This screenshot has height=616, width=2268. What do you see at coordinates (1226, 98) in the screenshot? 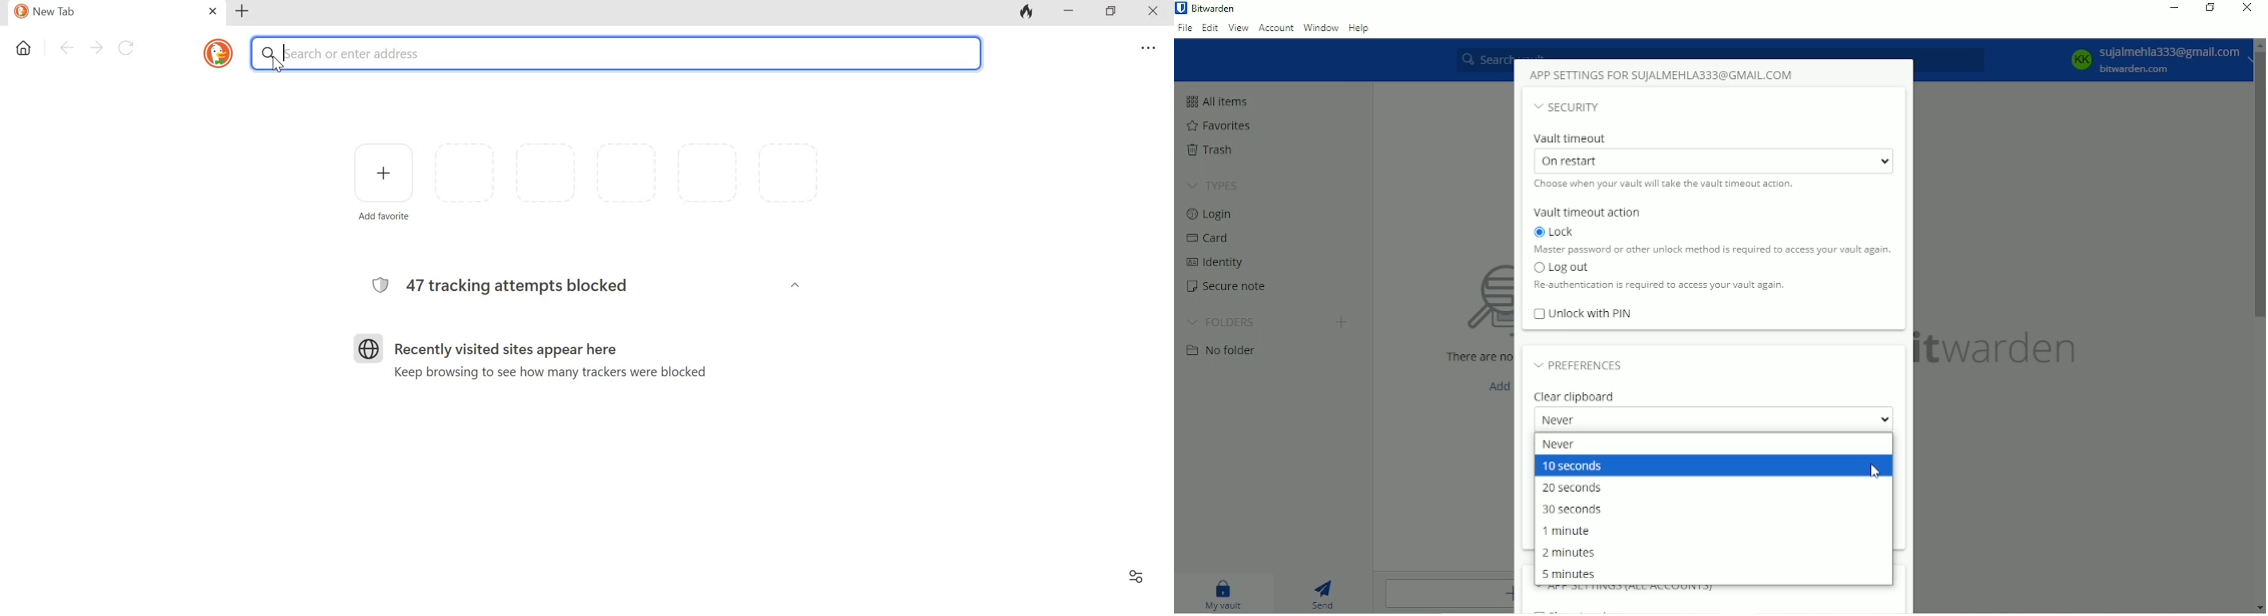
I see `All items` at bounding box center [1226, 98].